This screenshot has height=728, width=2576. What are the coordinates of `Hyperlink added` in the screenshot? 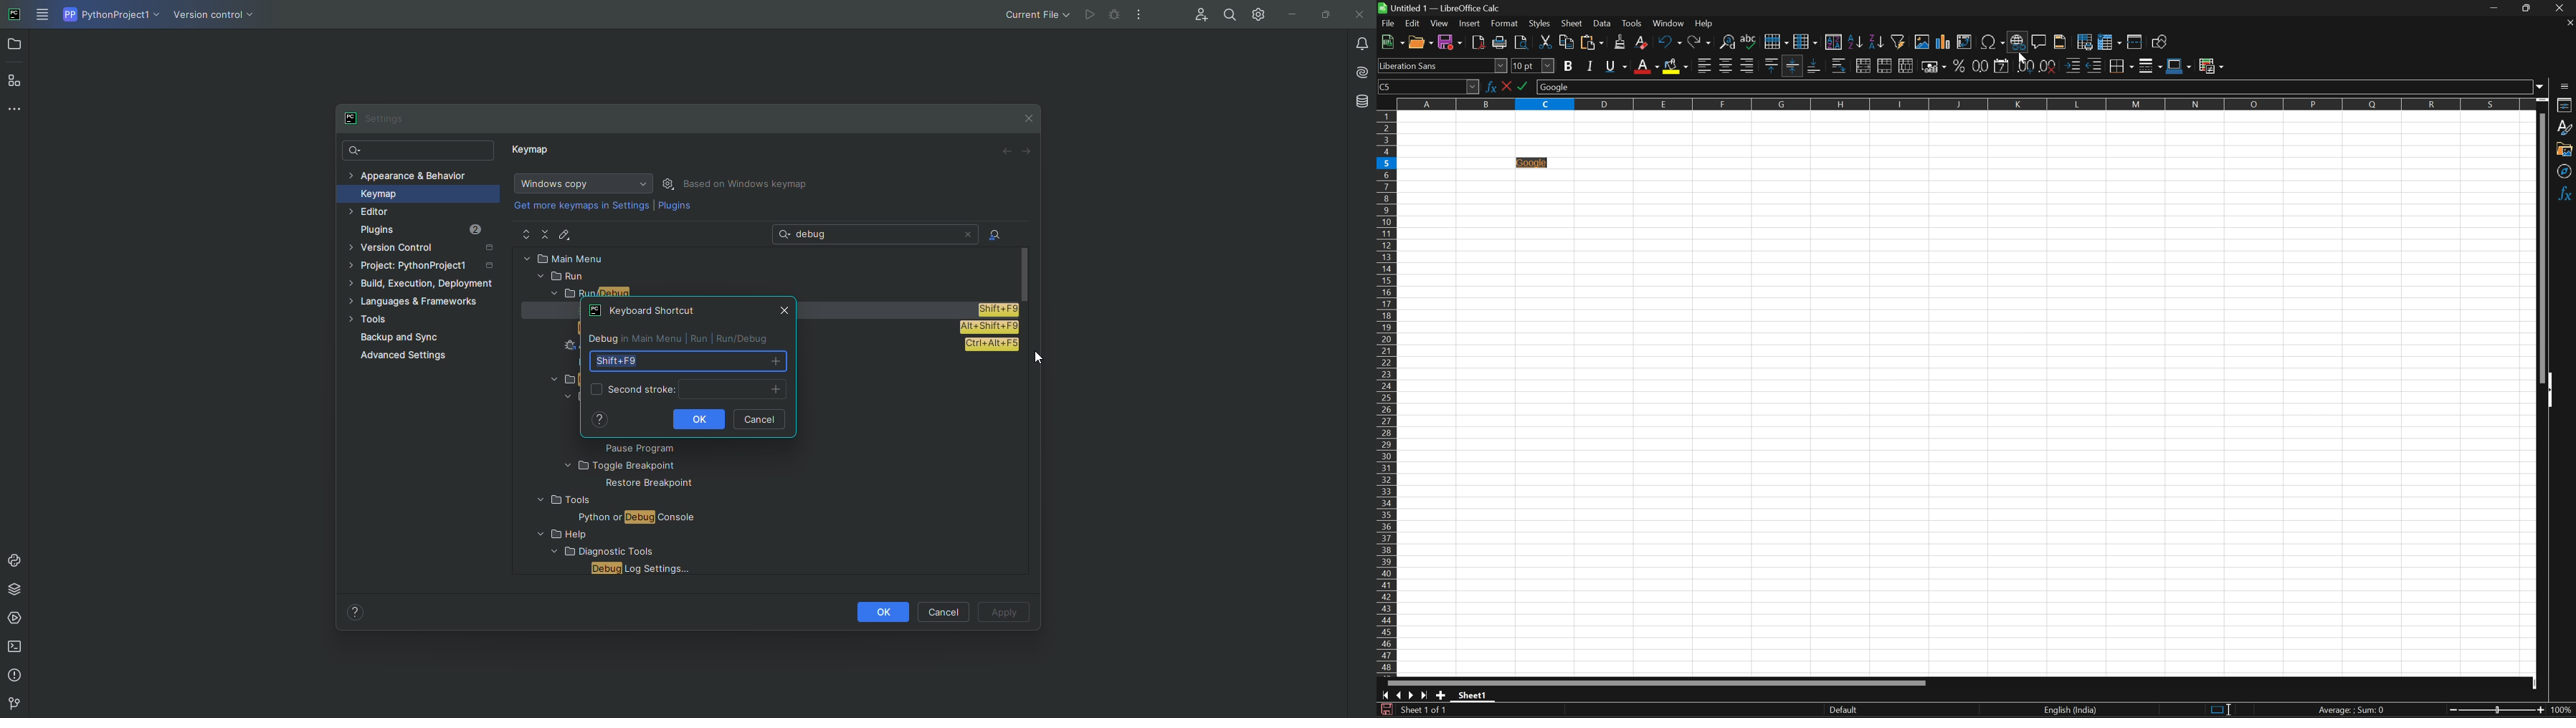 It's located at (1532, 163).